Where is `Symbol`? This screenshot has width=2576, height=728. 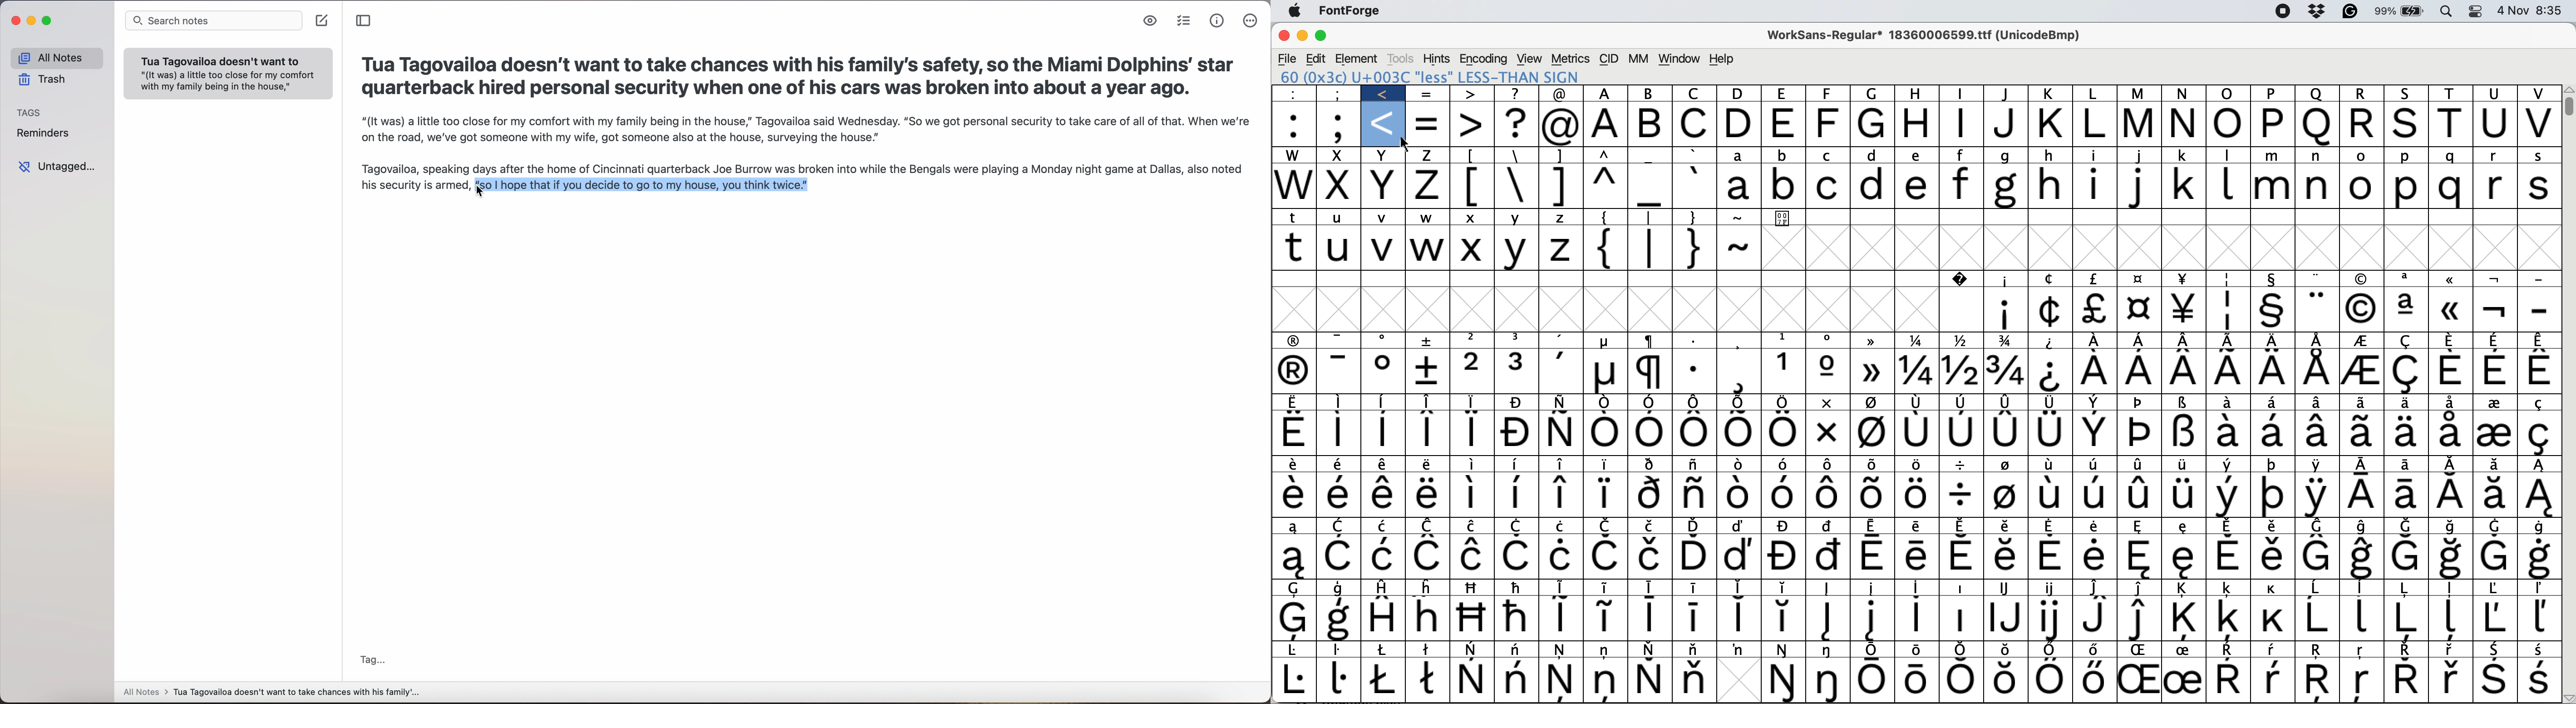 Symbol is located at coordinates (2052, 340).